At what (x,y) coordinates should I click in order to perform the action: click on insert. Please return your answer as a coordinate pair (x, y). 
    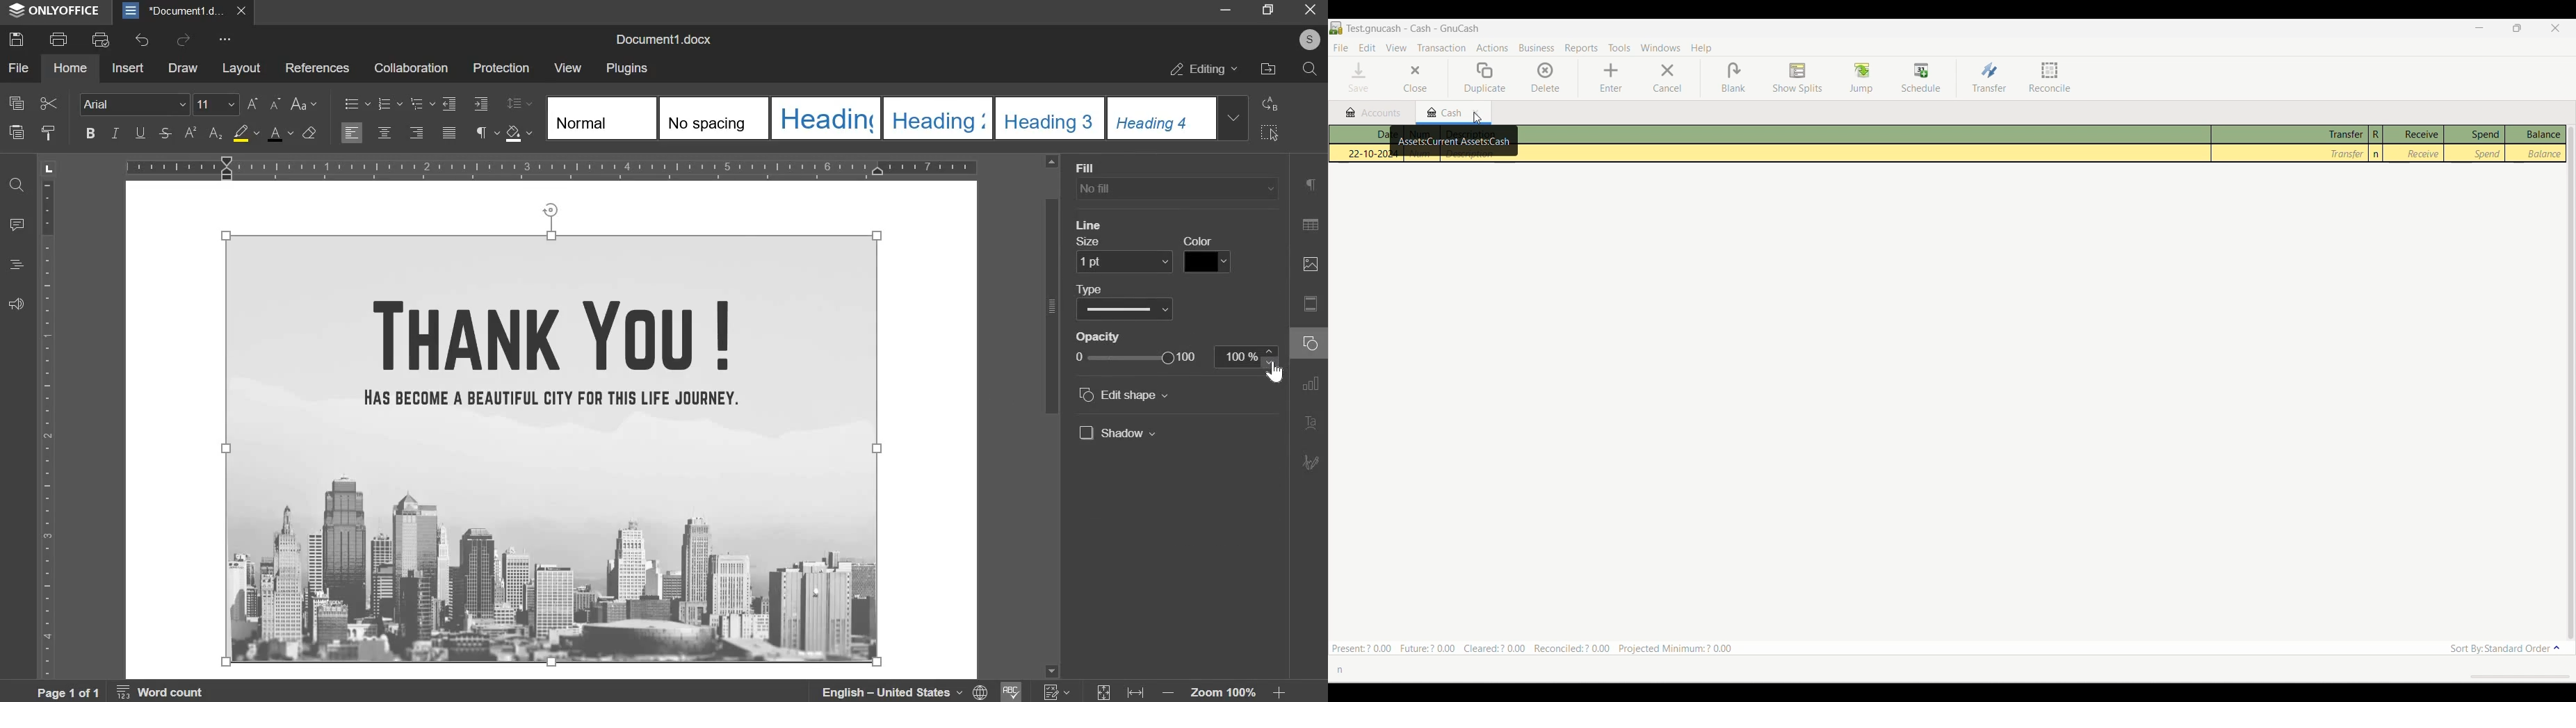
    Looking at the image, I should click on (128, 67).